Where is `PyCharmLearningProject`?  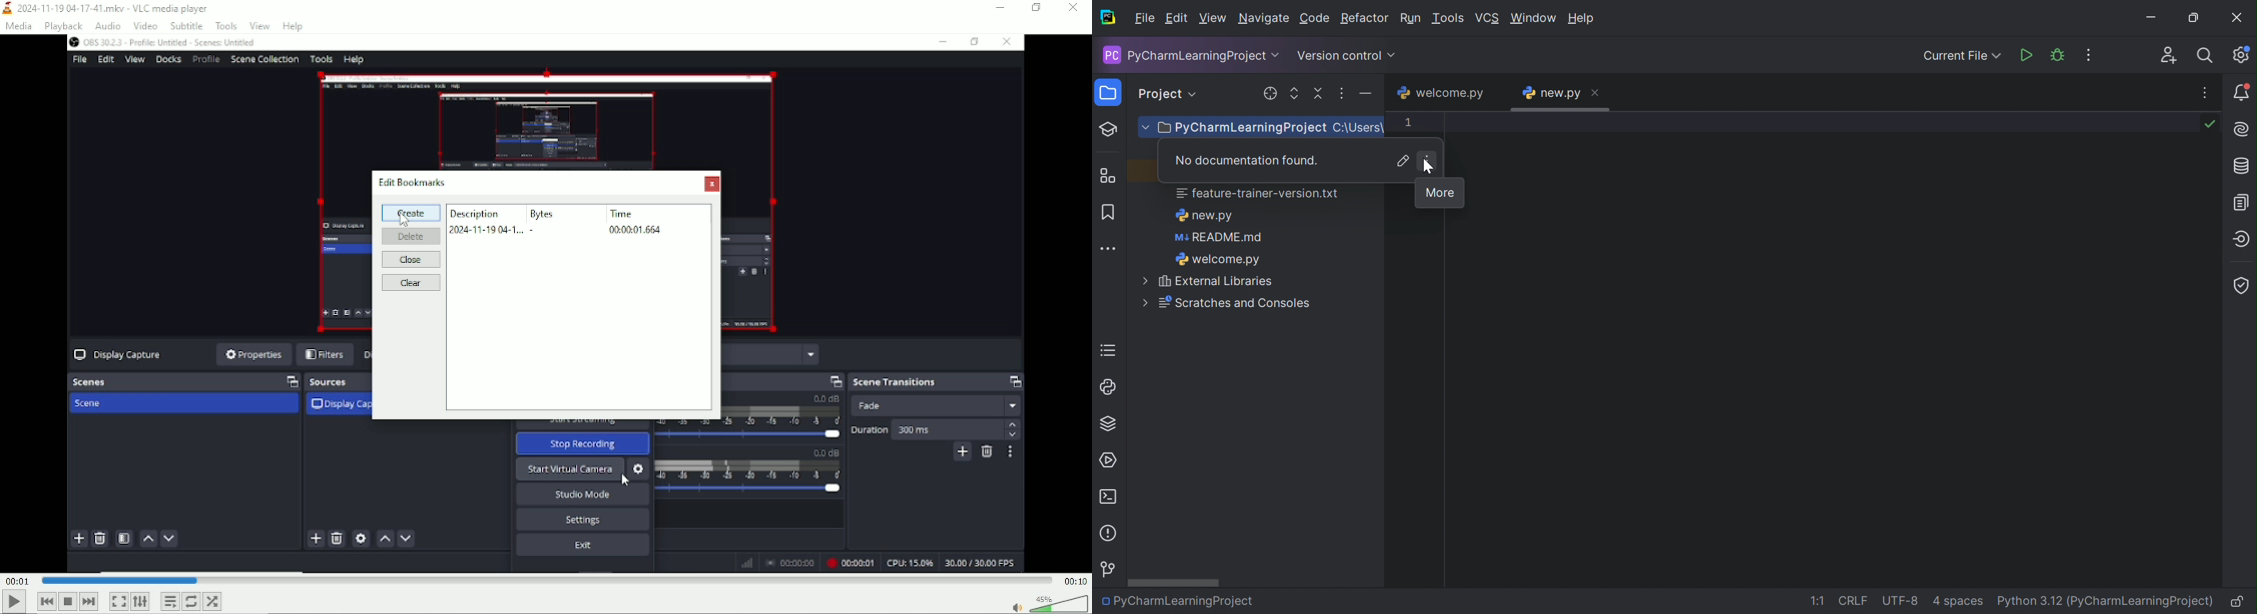
PyCharmLearningProject is located at coordinates (1176, 601).